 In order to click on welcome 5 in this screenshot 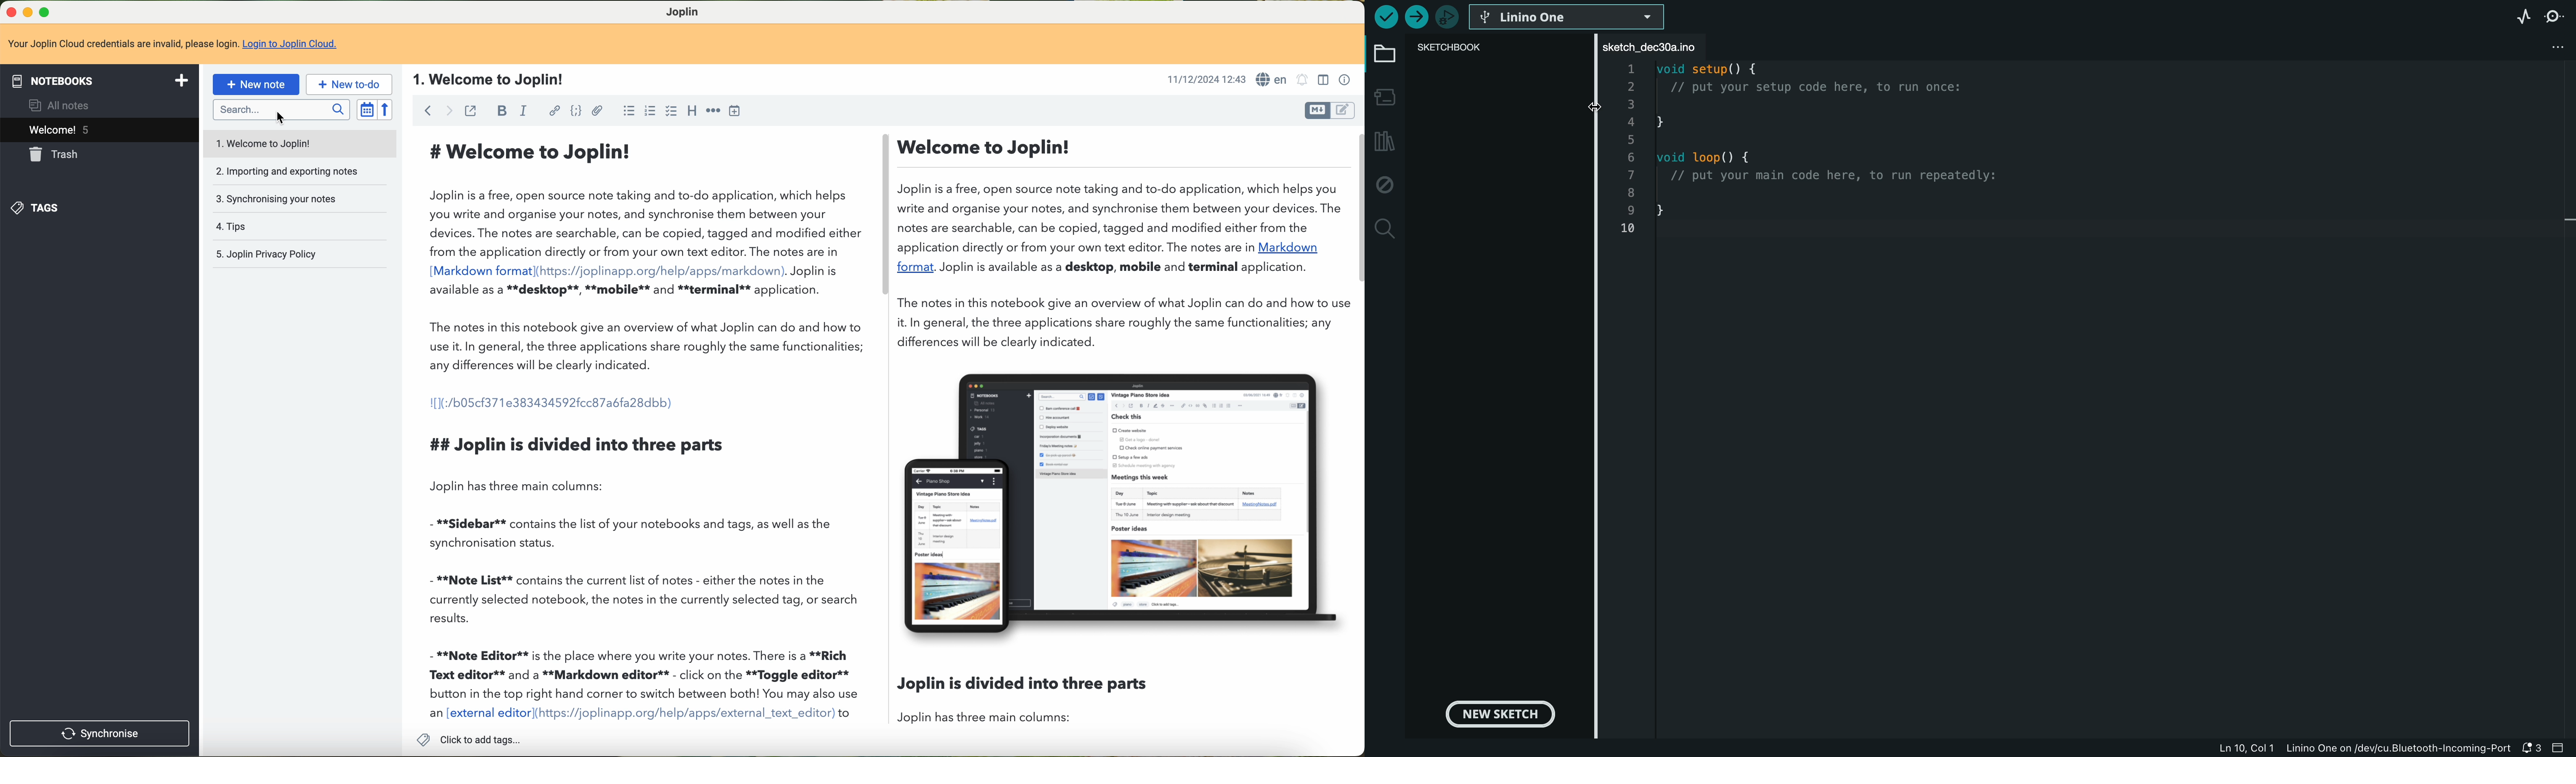, I will do `click(99, 130)`.